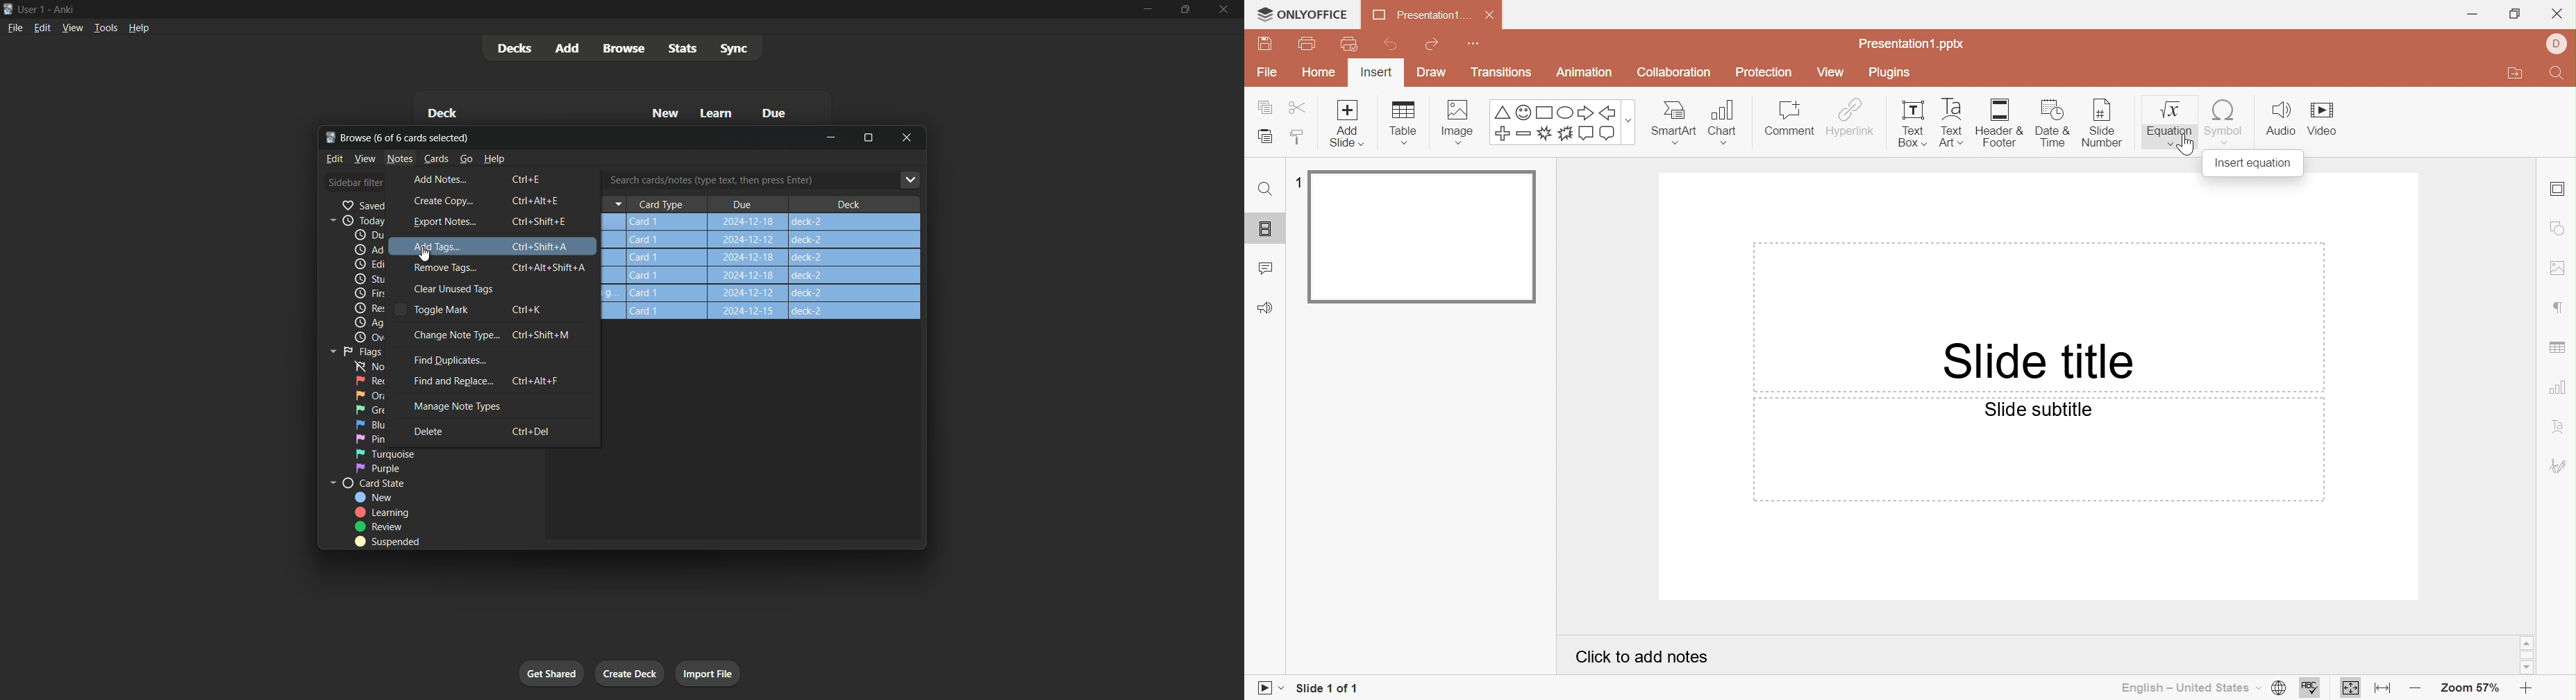  Describe the element at coordinates (1150, 8) in the screenshot. I see `minimize` at that location.